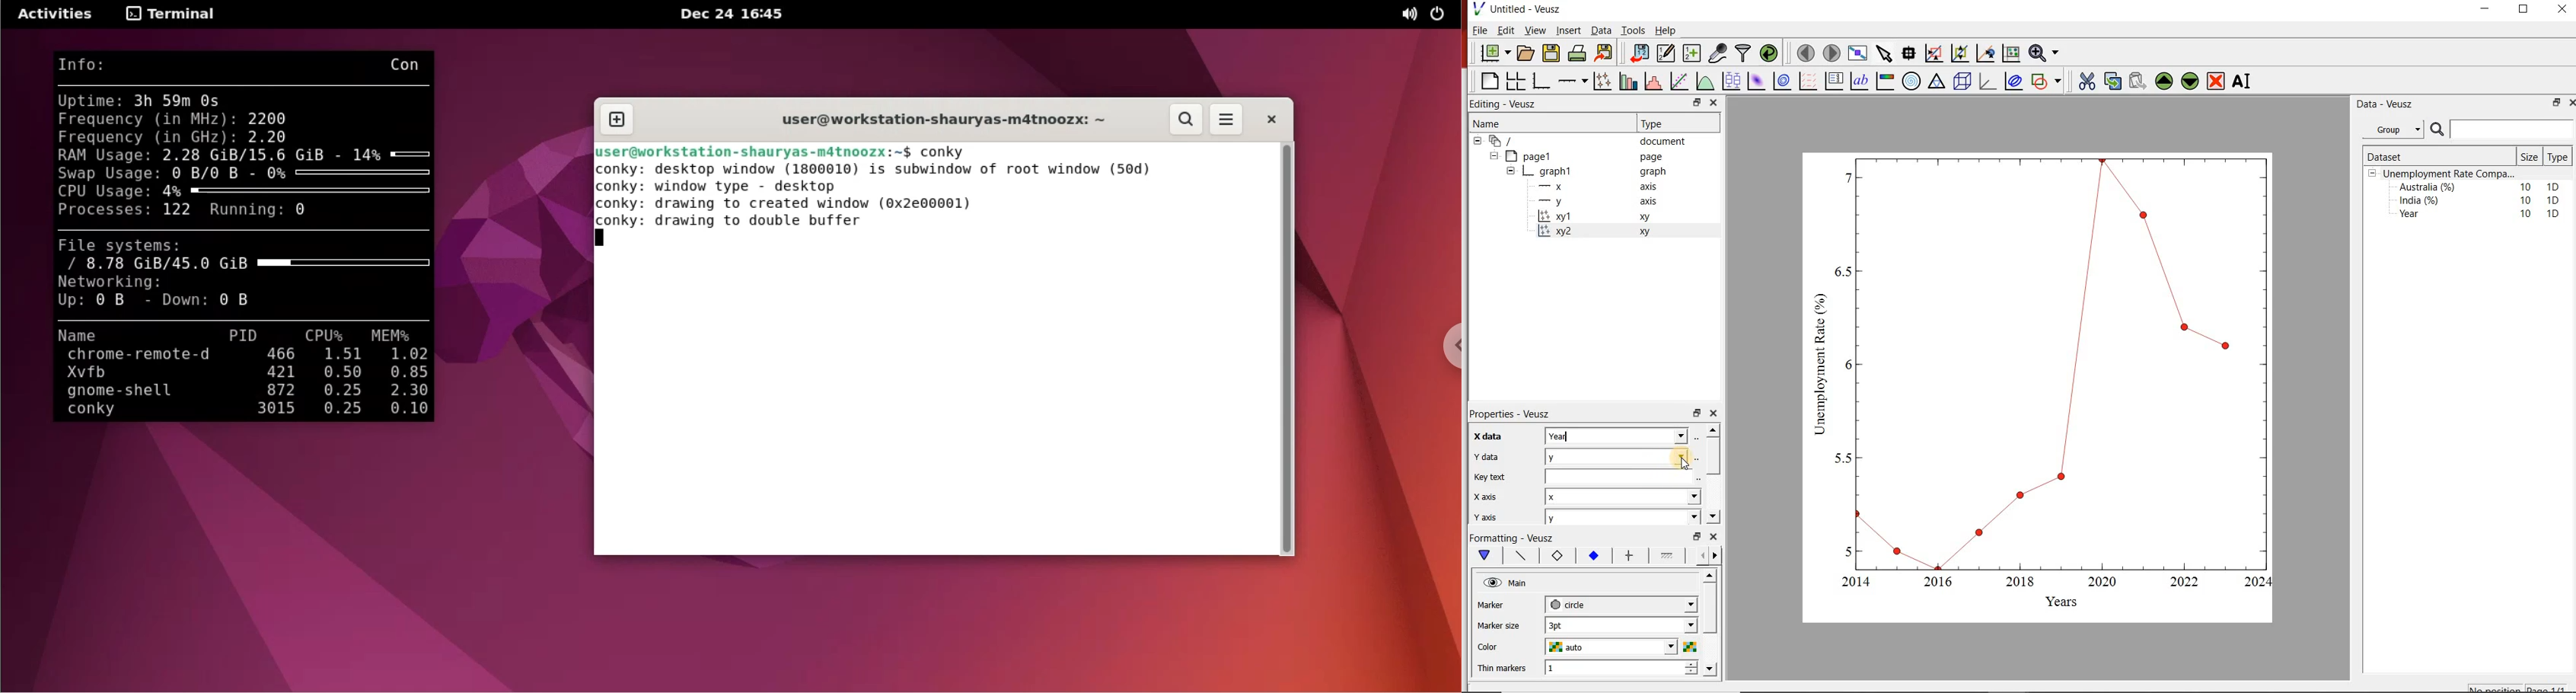 The image size is (2576, 700). Describe the element at coordinates (1961, 52) in the screenshot. I see `click to zoom out graph axes` at that location.